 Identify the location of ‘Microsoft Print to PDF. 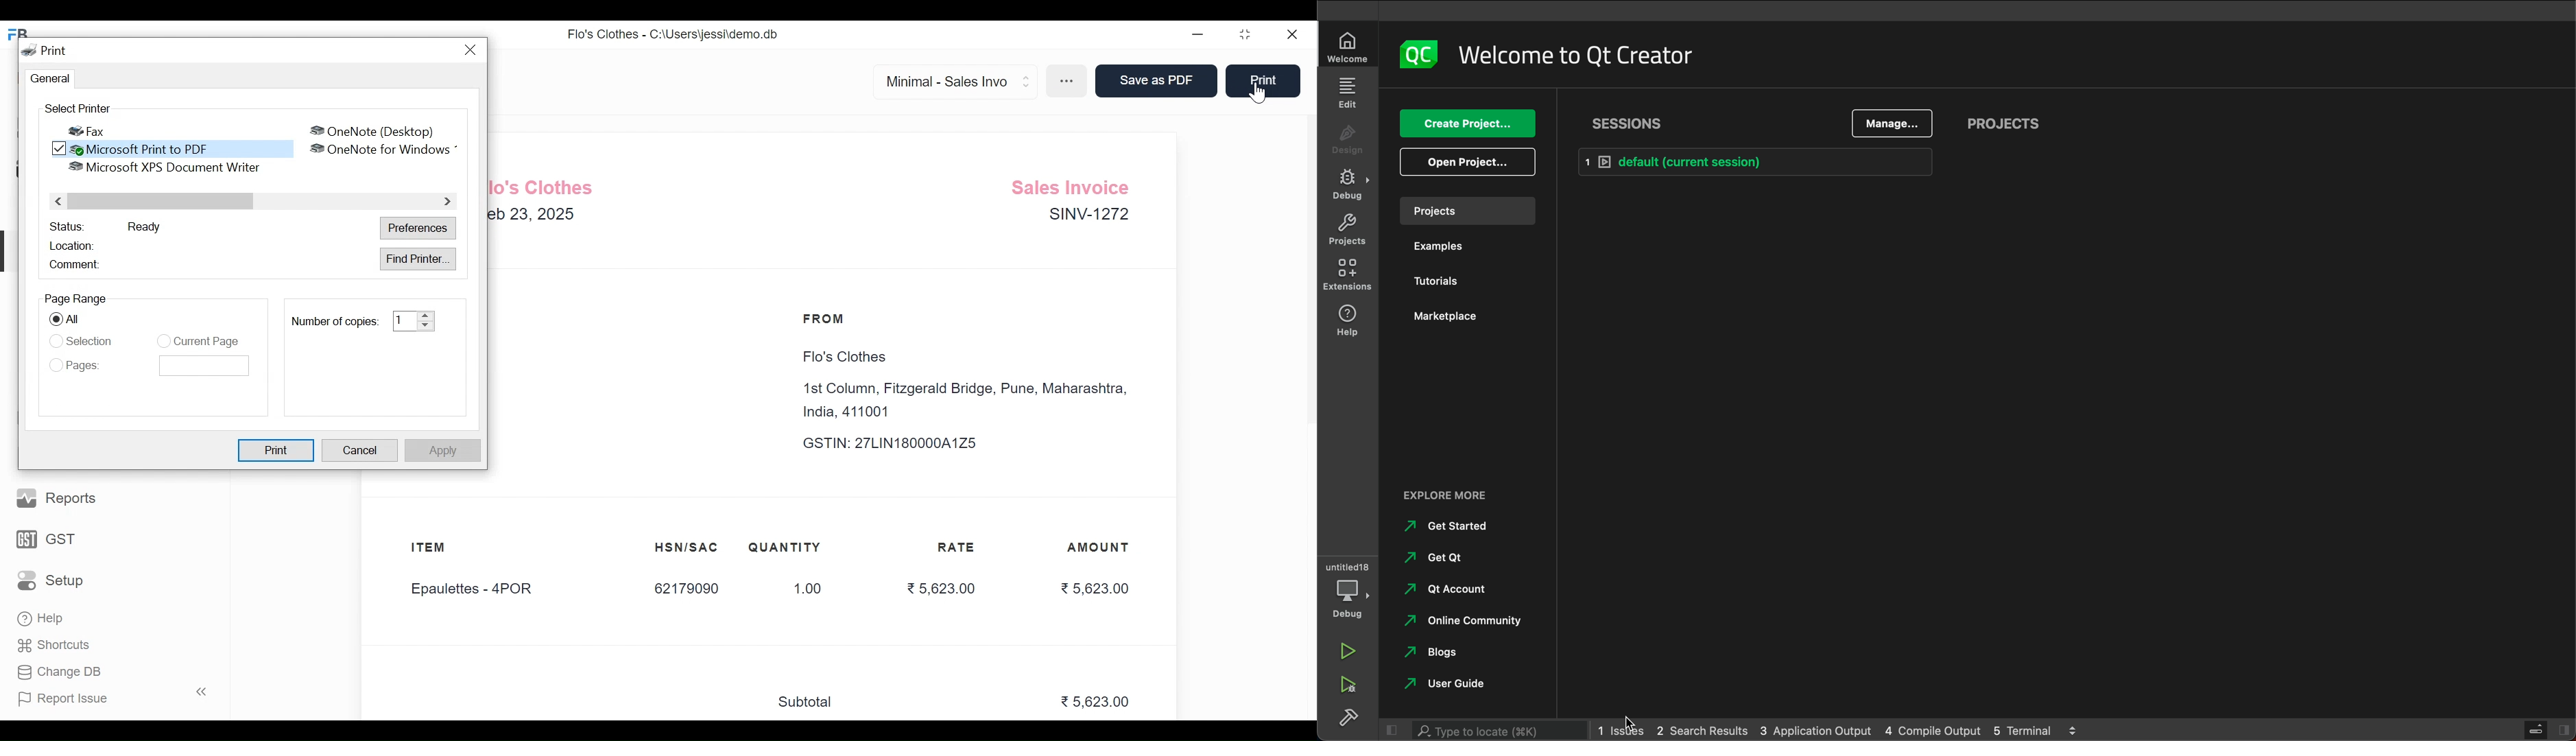
(182, 148).